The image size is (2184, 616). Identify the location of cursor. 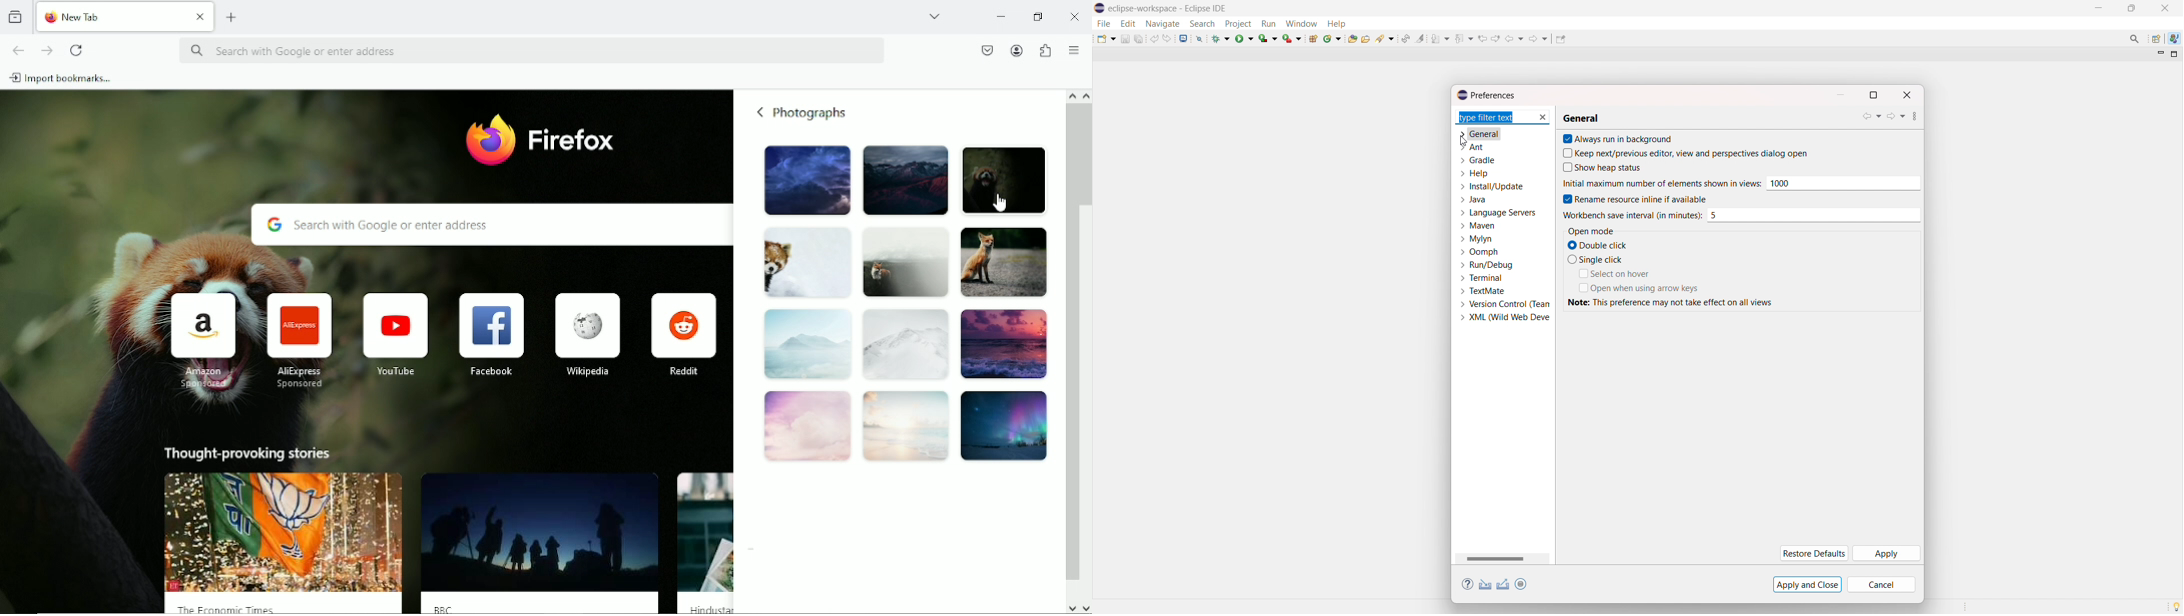
(1466, 142).